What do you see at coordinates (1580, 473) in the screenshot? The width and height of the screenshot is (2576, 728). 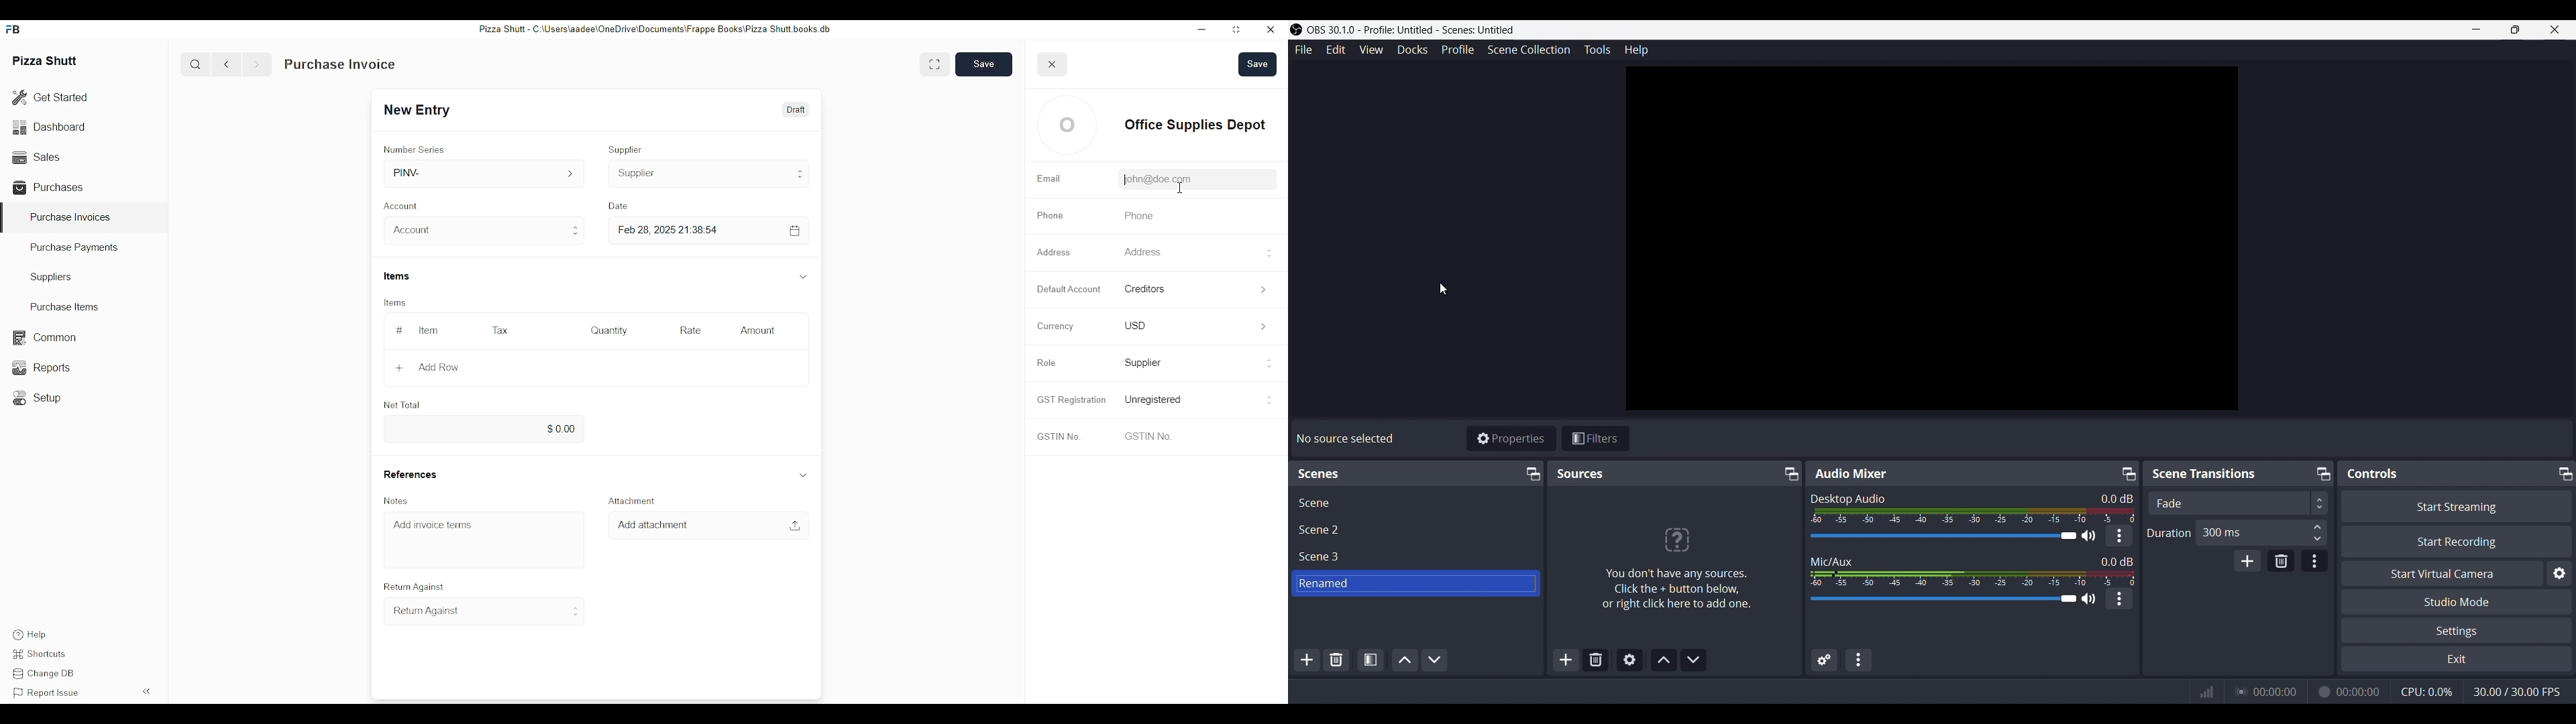 I see `Sources` at bounding box center [1580, 473].